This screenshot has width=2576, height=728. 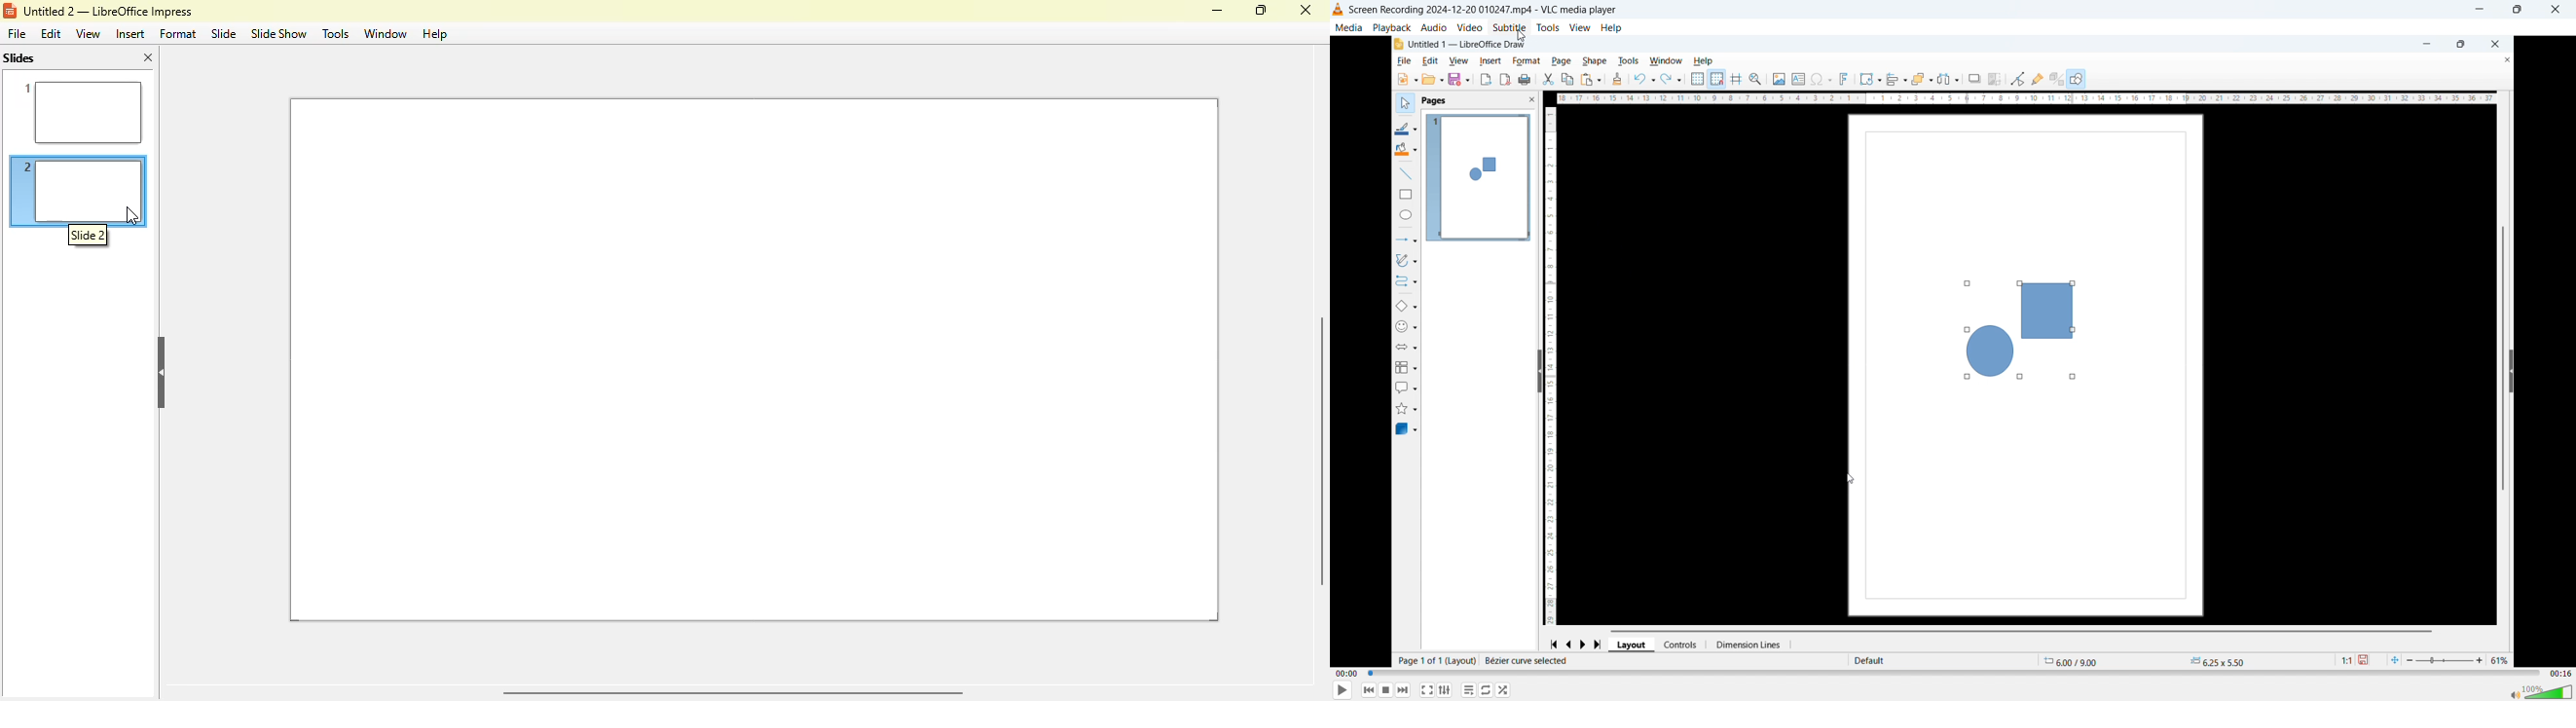 What do you see at coordinates (1403, 689) in the screenshot?
I see `Forward or next media ` at bounding box center [1403, 689].